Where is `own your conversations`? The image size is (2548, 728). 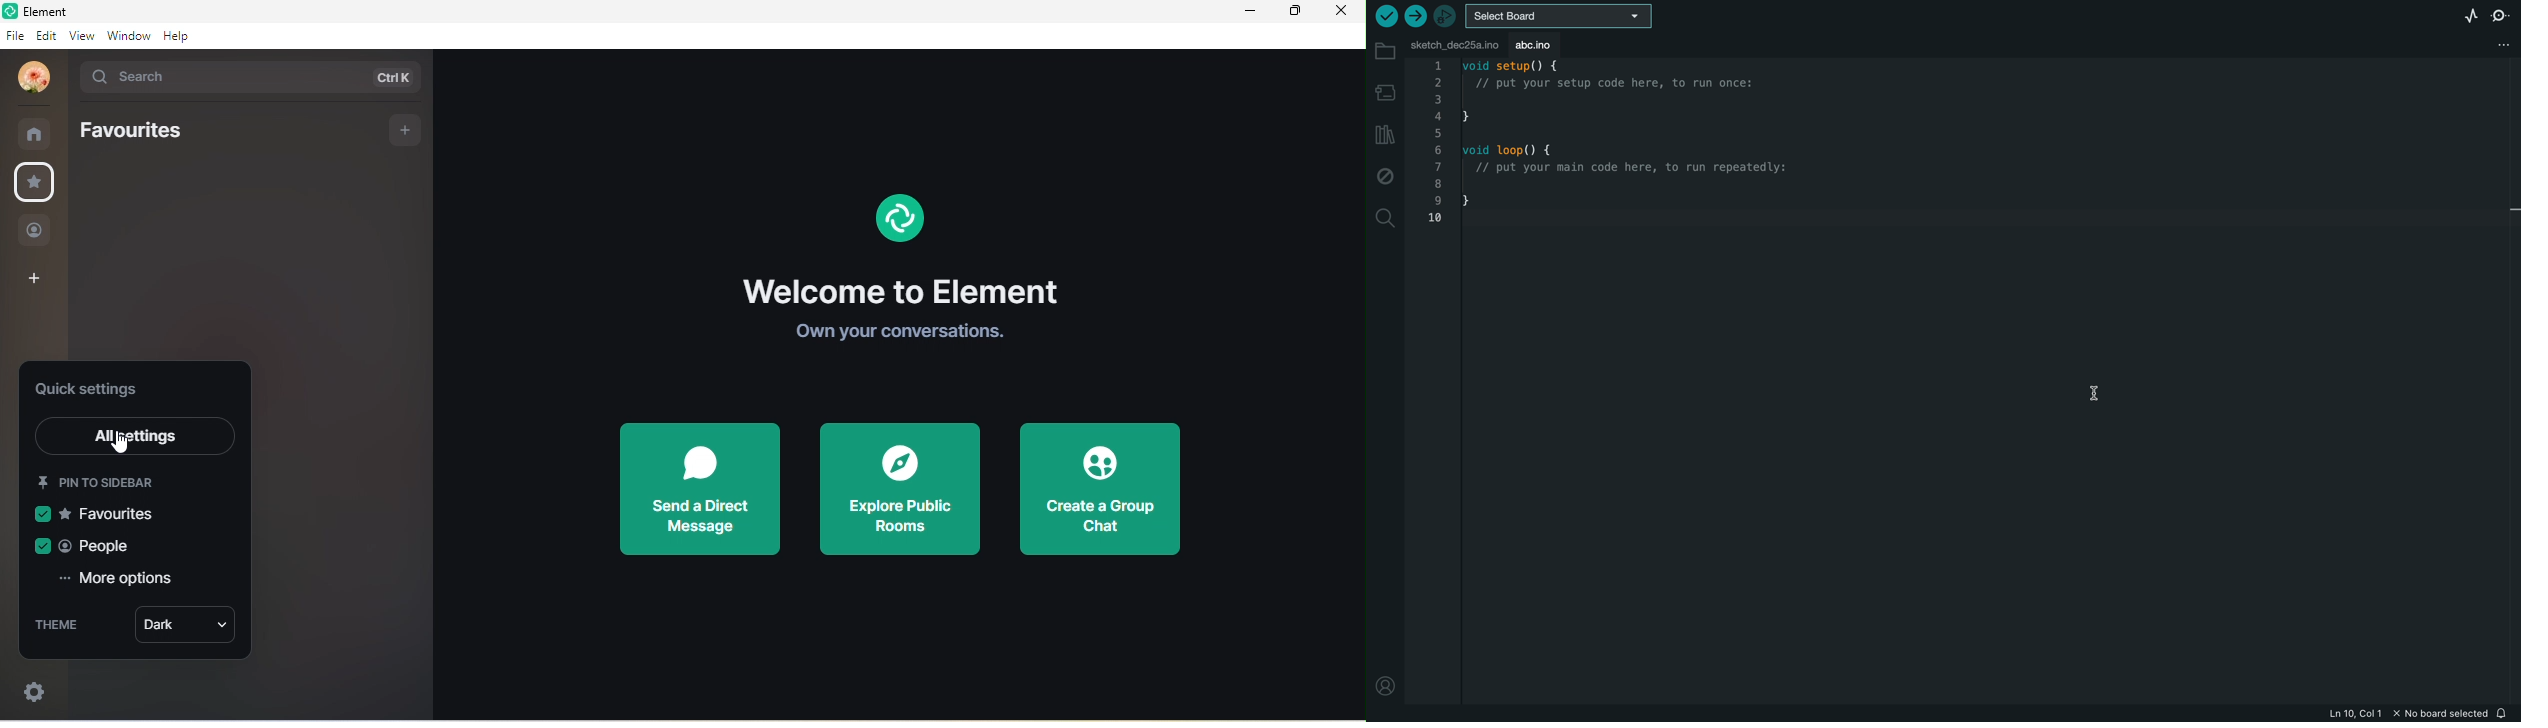 own your conversations is located at coordinates (903, 332).